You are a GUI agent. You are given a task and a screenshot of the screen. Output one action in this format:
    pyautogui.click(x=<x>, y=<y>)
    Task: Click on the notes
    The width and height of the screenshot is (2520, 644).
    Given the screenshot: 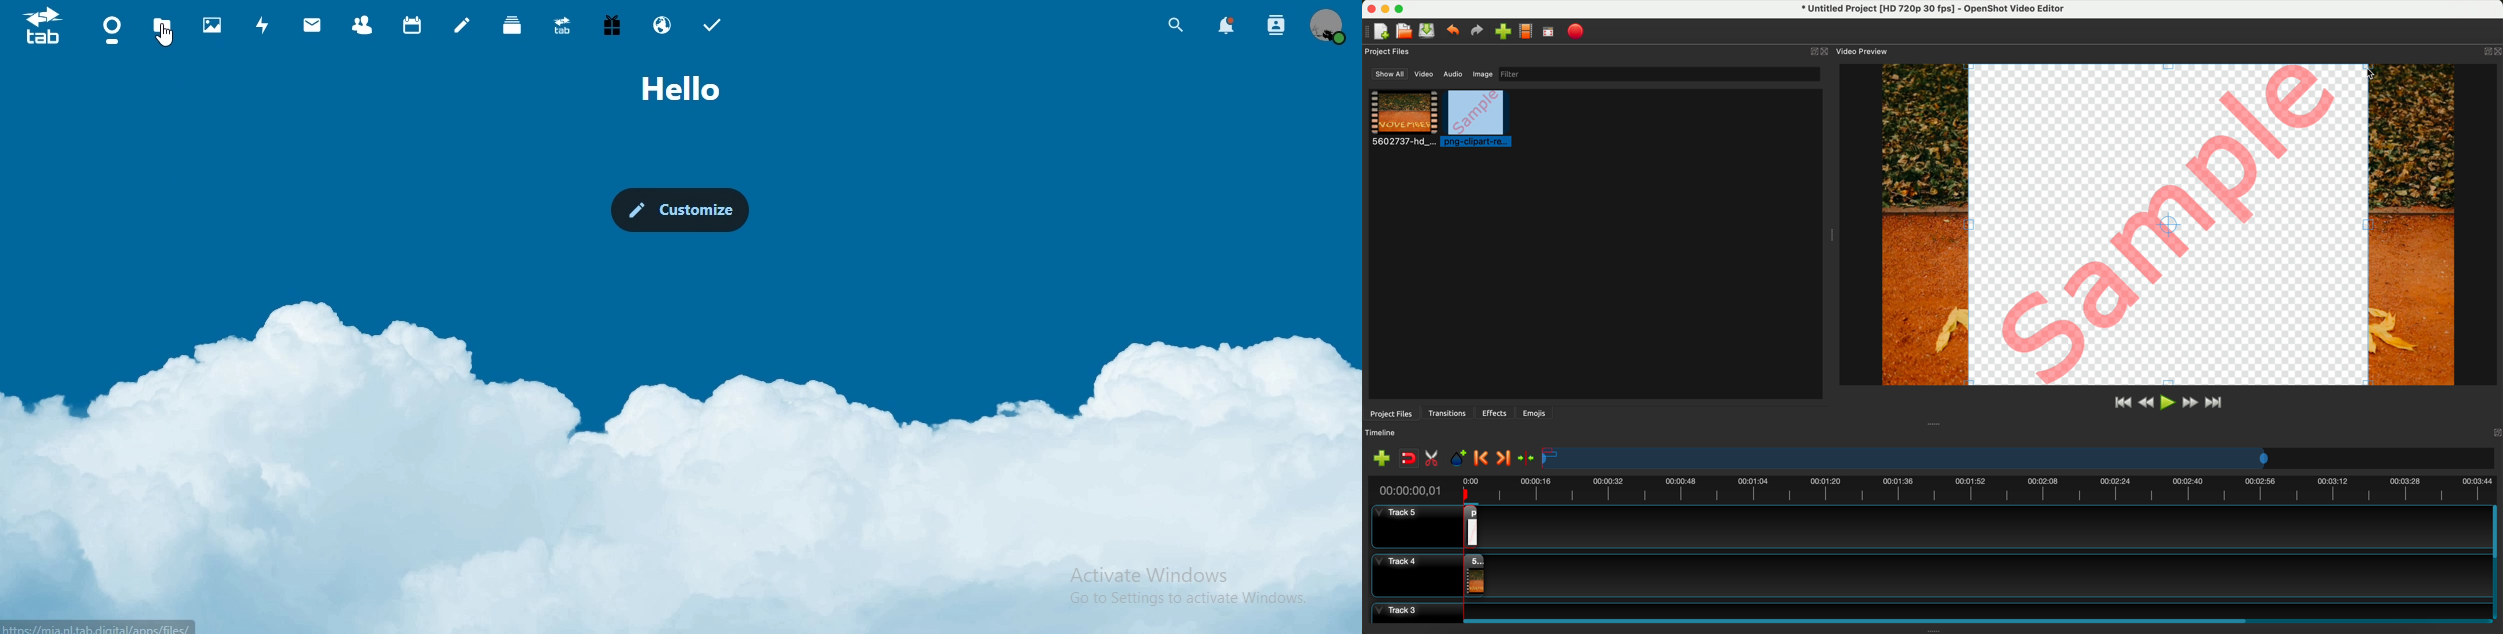 What is the action you would take?
    pyautogui.click(x=463, y=25)
    